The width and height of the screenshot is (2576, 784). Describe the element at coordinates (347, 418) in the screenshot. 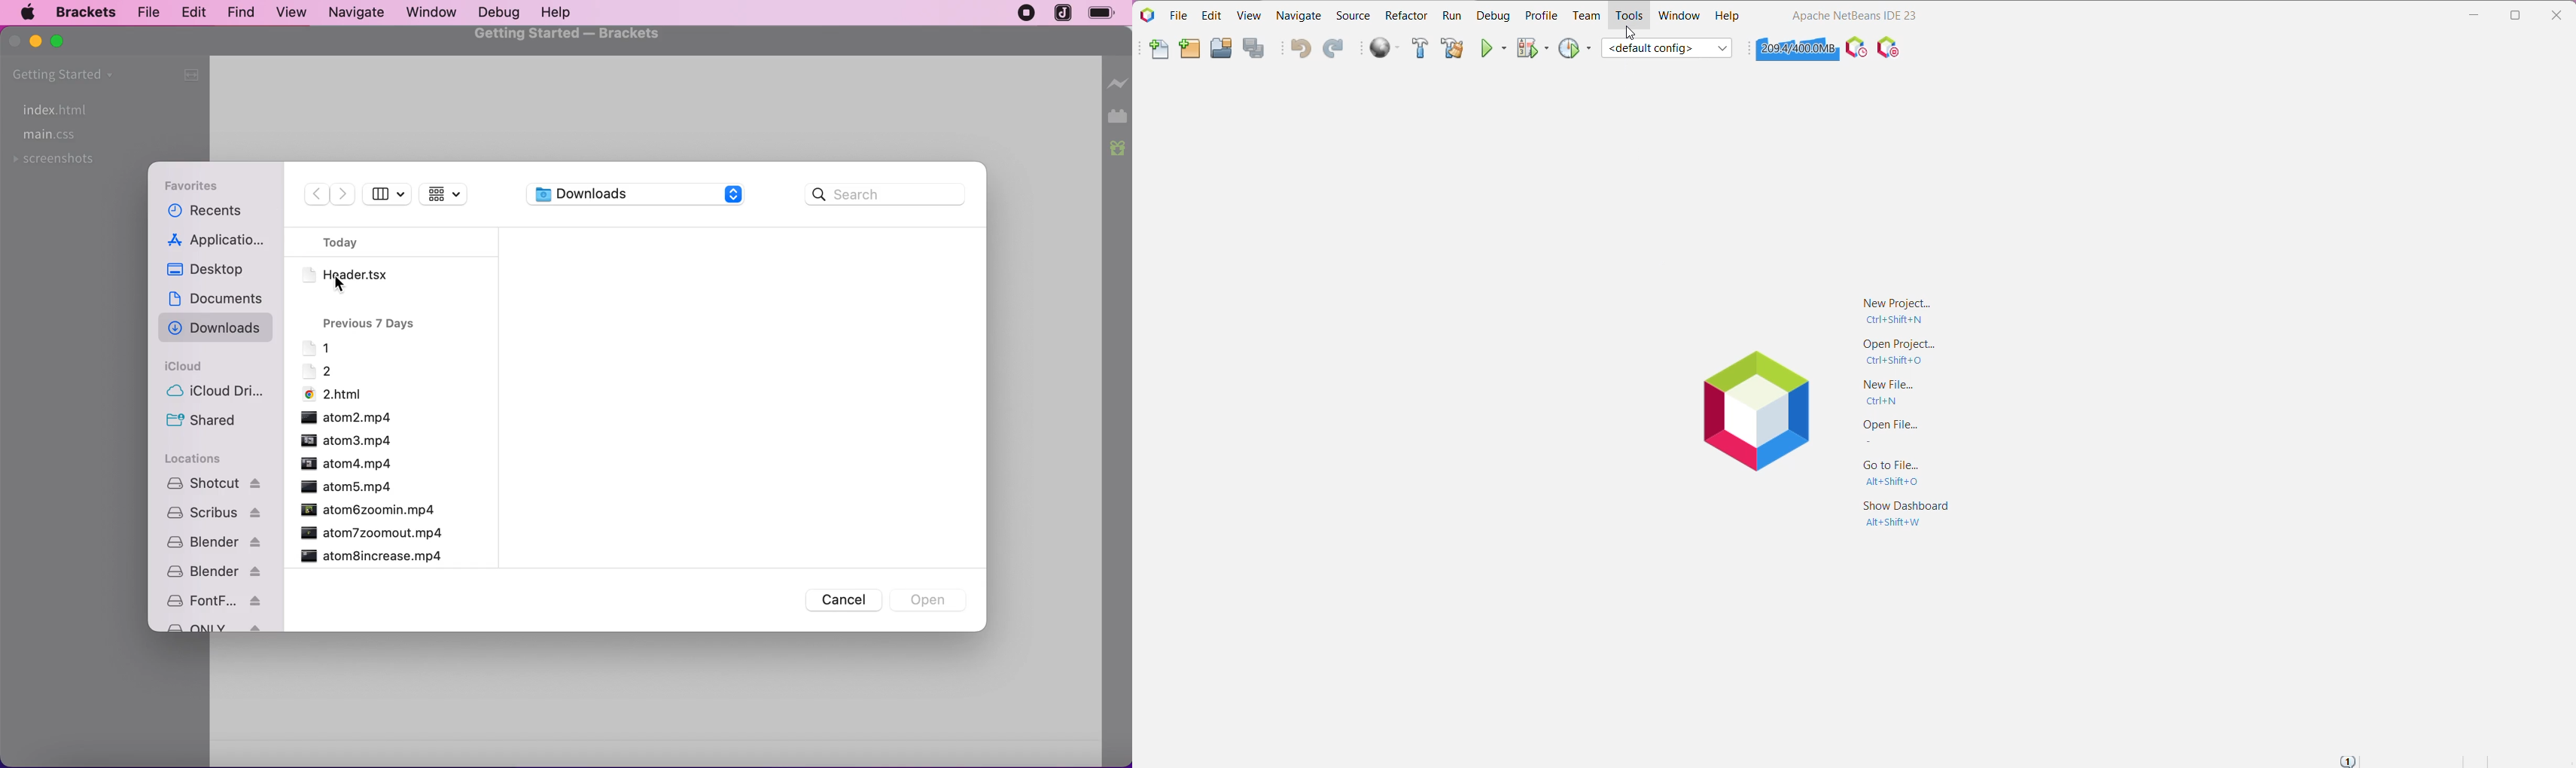

I see `atom2.mp4` at that location.